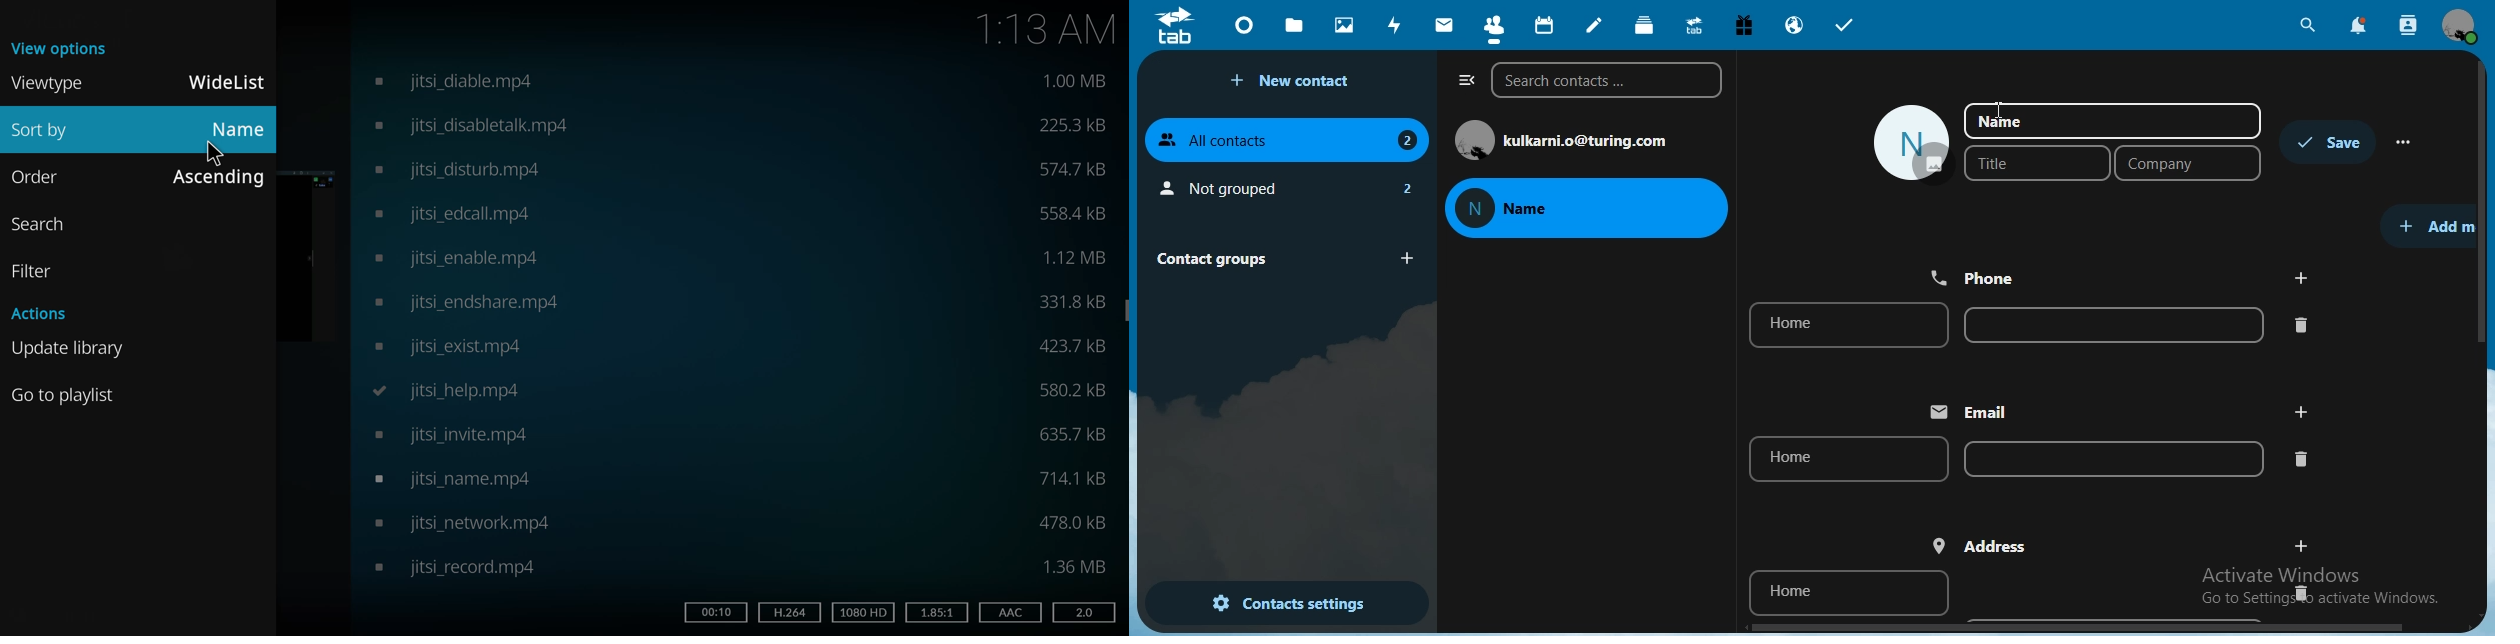 The width and height of the screenshot is (2520, 644). I want to click on free trial, so click(1739, 24).